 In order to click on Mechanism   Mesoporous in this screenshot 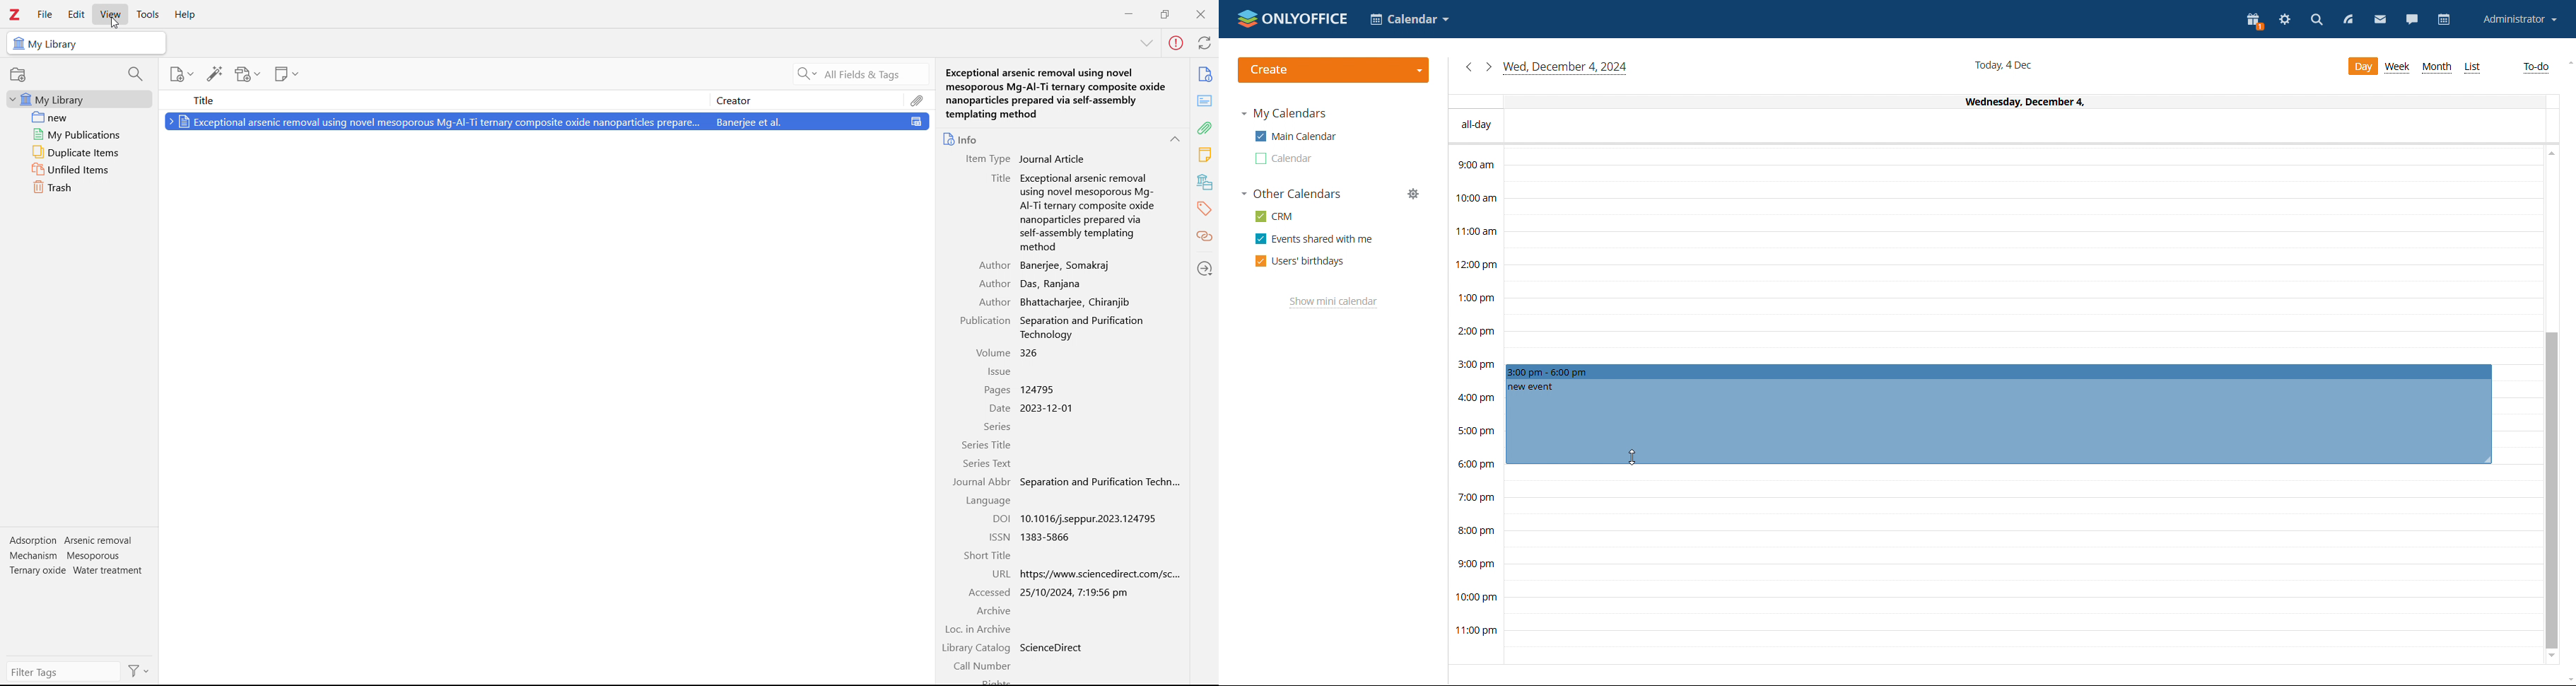, I will do `click(66, 555)`.